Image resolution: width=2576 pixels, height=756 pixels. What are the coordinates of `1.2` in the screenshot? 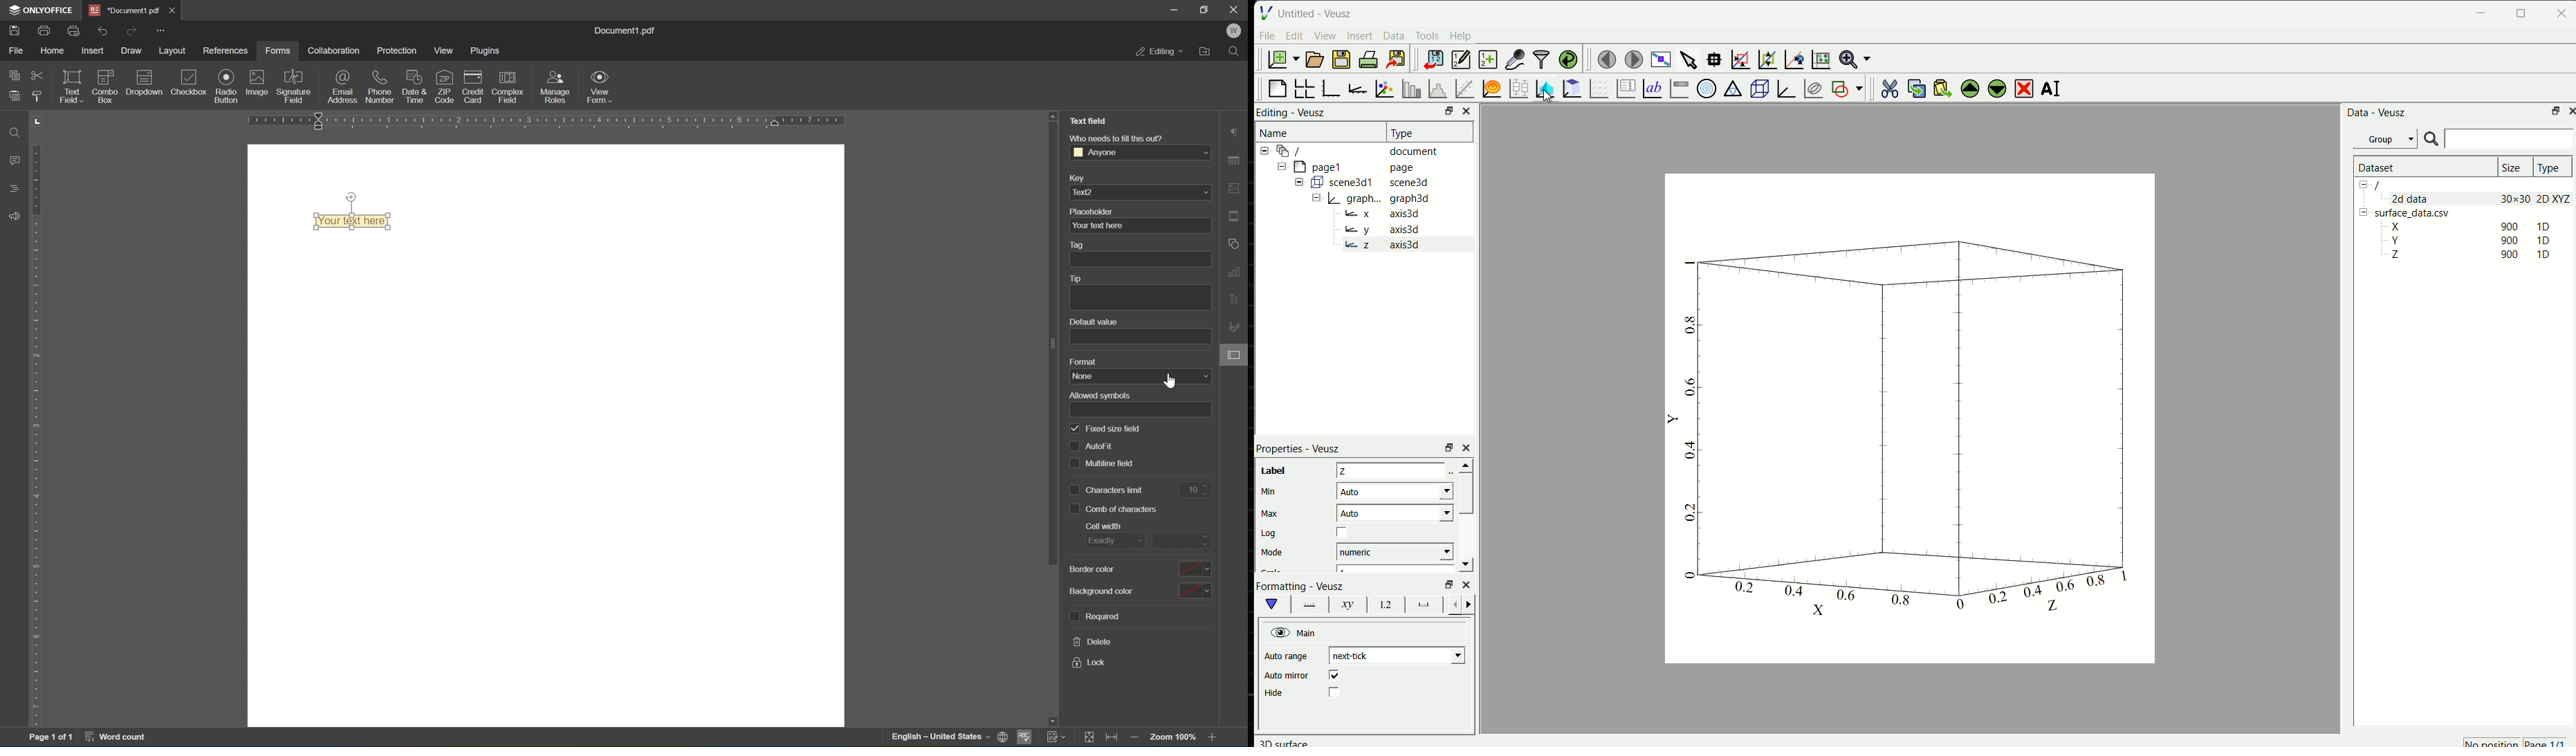 It's located at (1386, 604).